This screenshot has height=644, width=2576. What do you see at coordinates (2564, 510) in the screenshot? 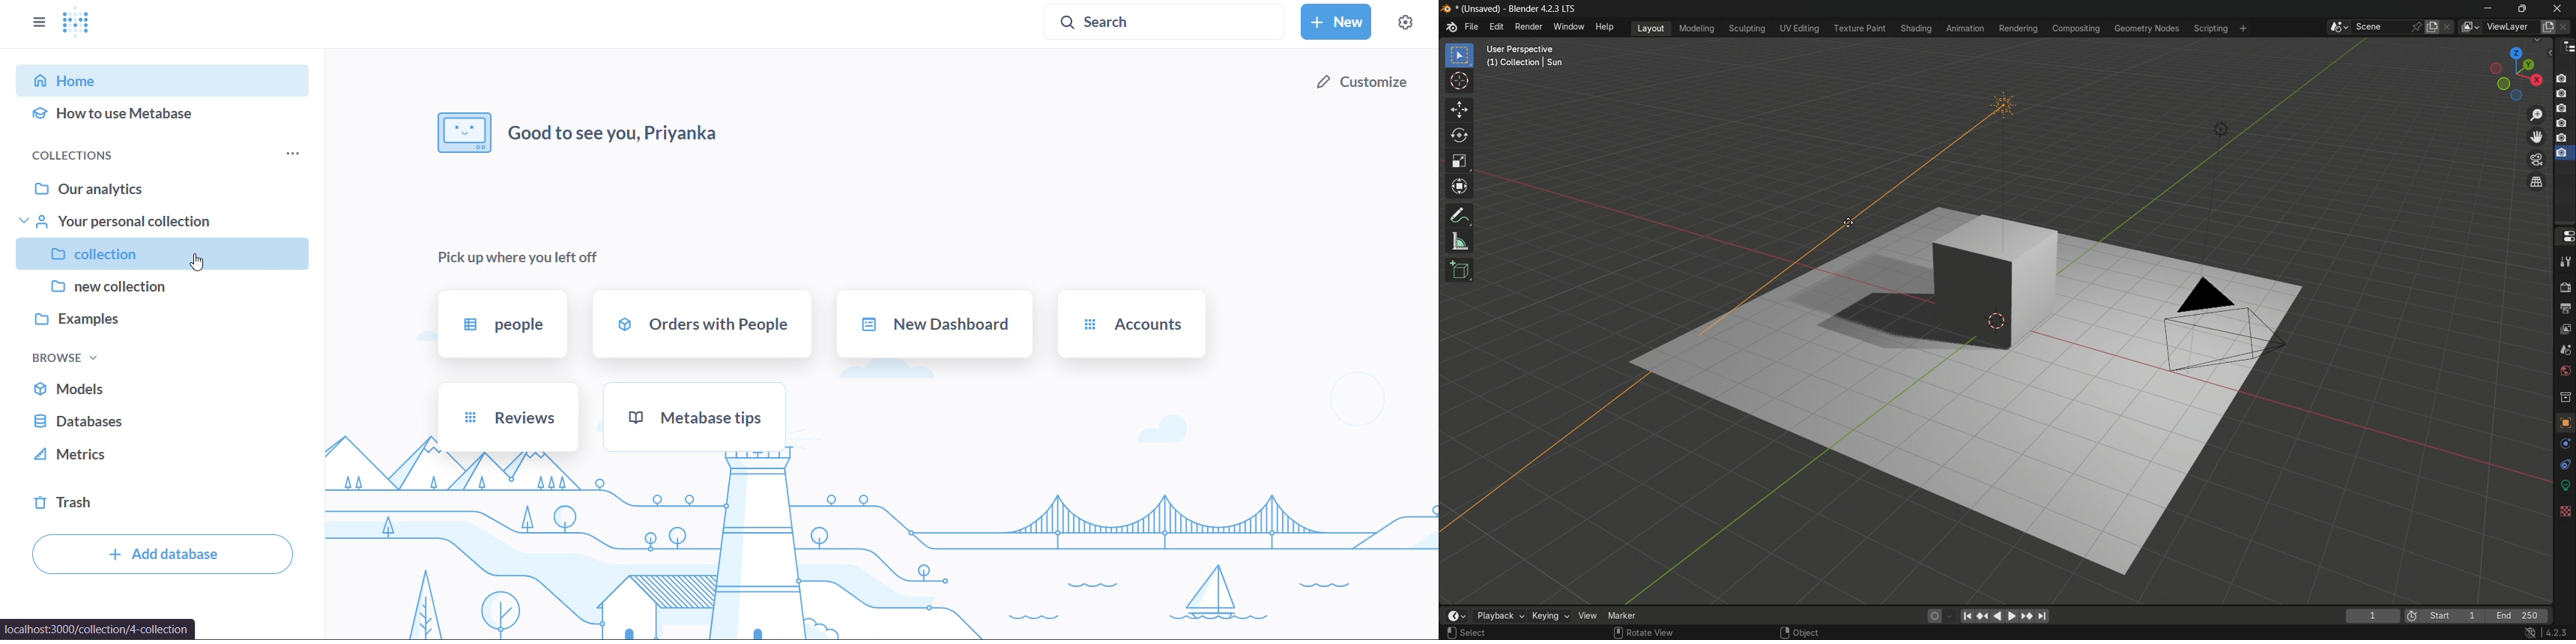
I see `textures` at bounding box center [2564, 510].